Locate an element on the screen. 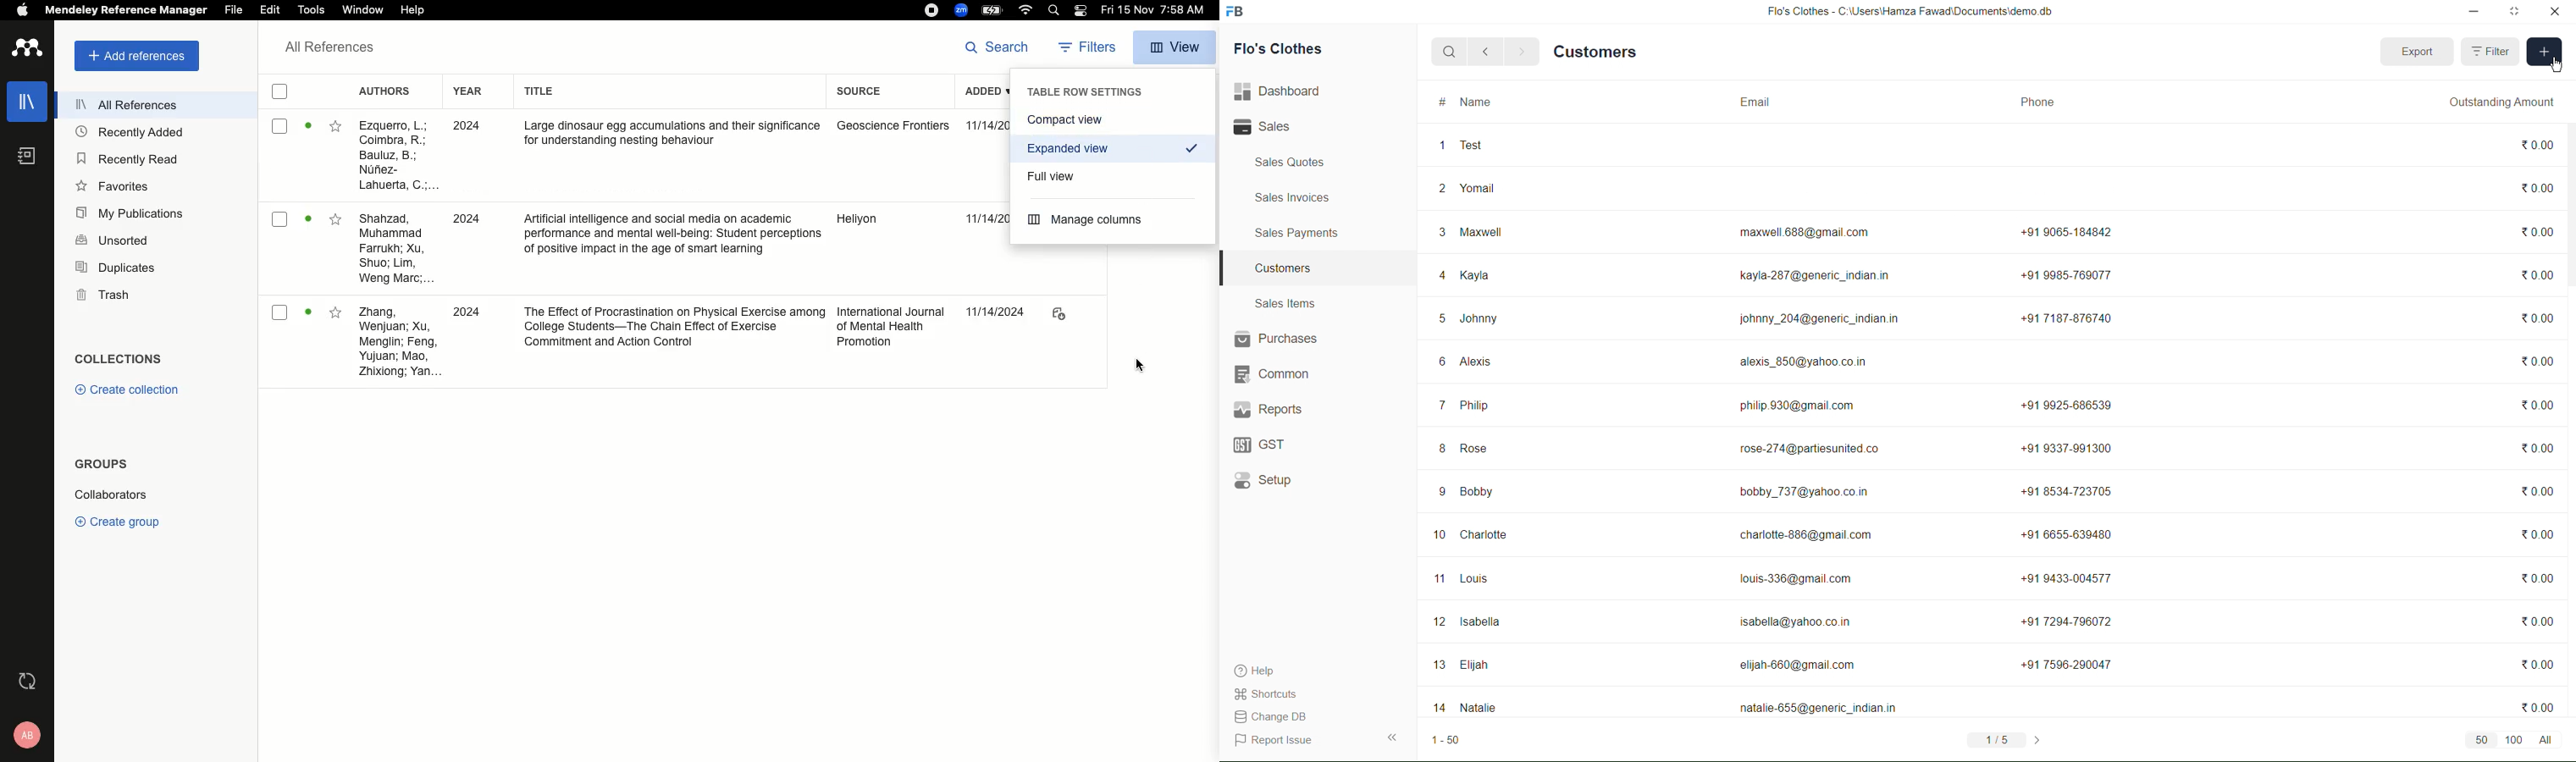  13 is located at coordinates (1439, 664).